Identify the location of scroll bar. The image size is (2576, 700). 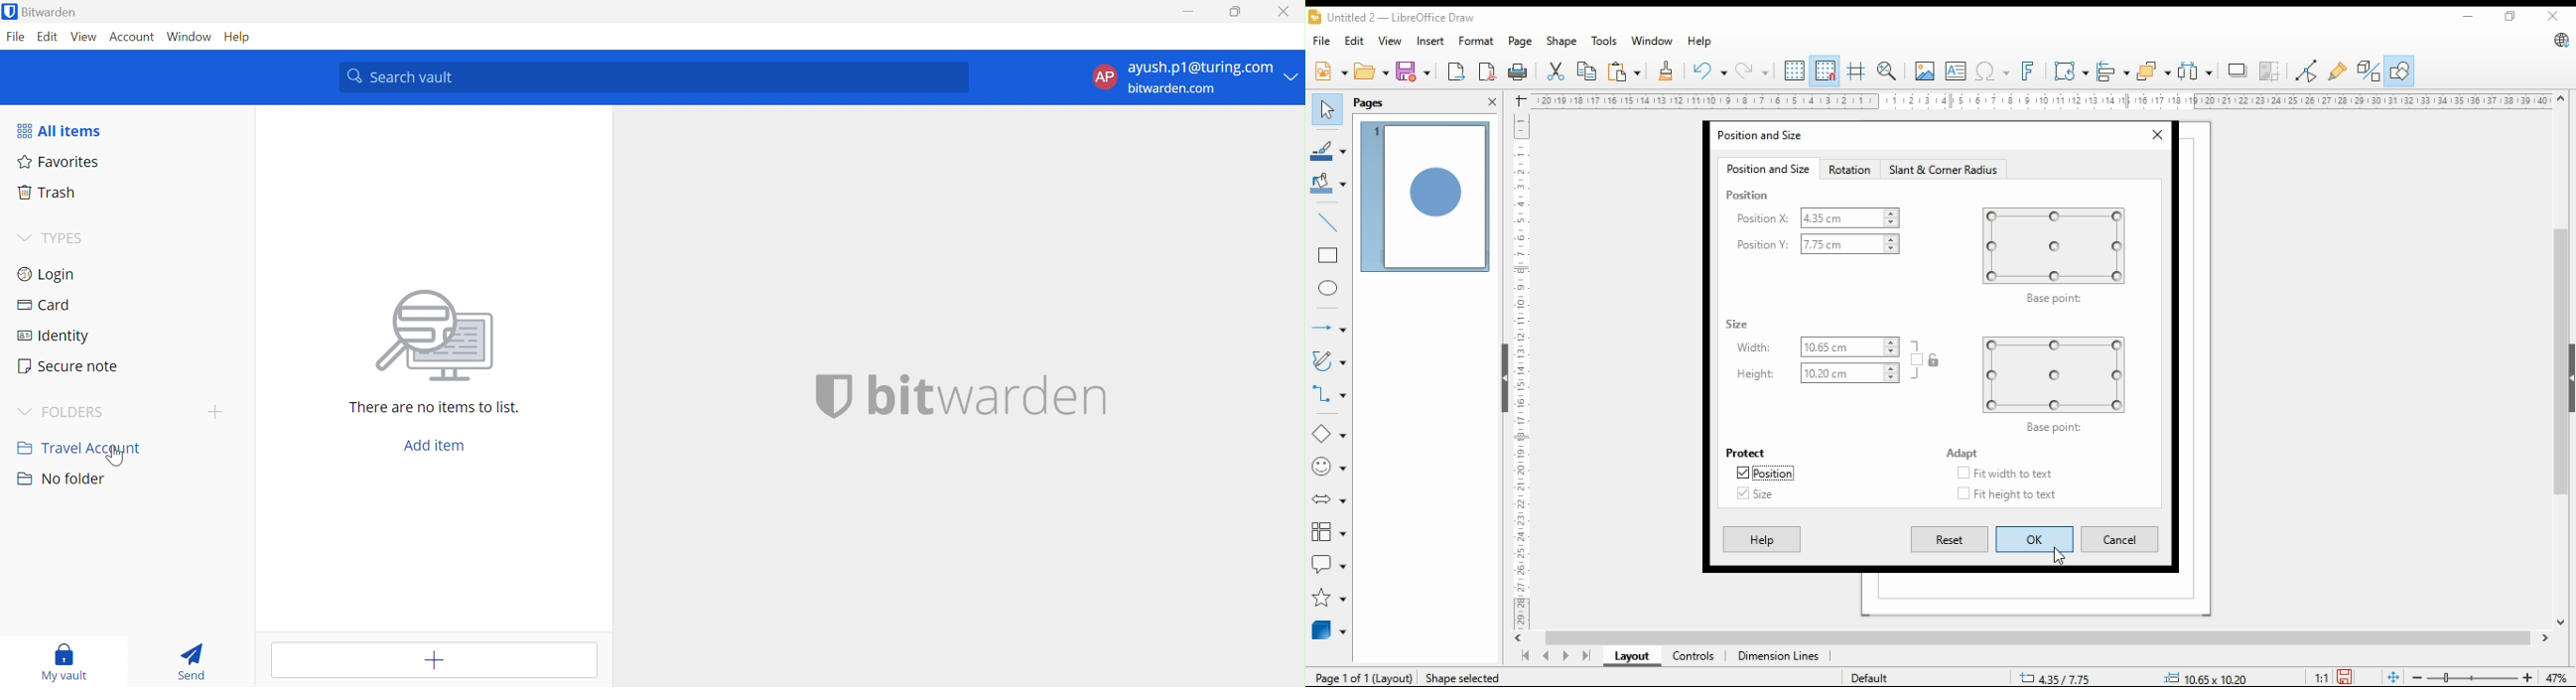
(2027, 638).